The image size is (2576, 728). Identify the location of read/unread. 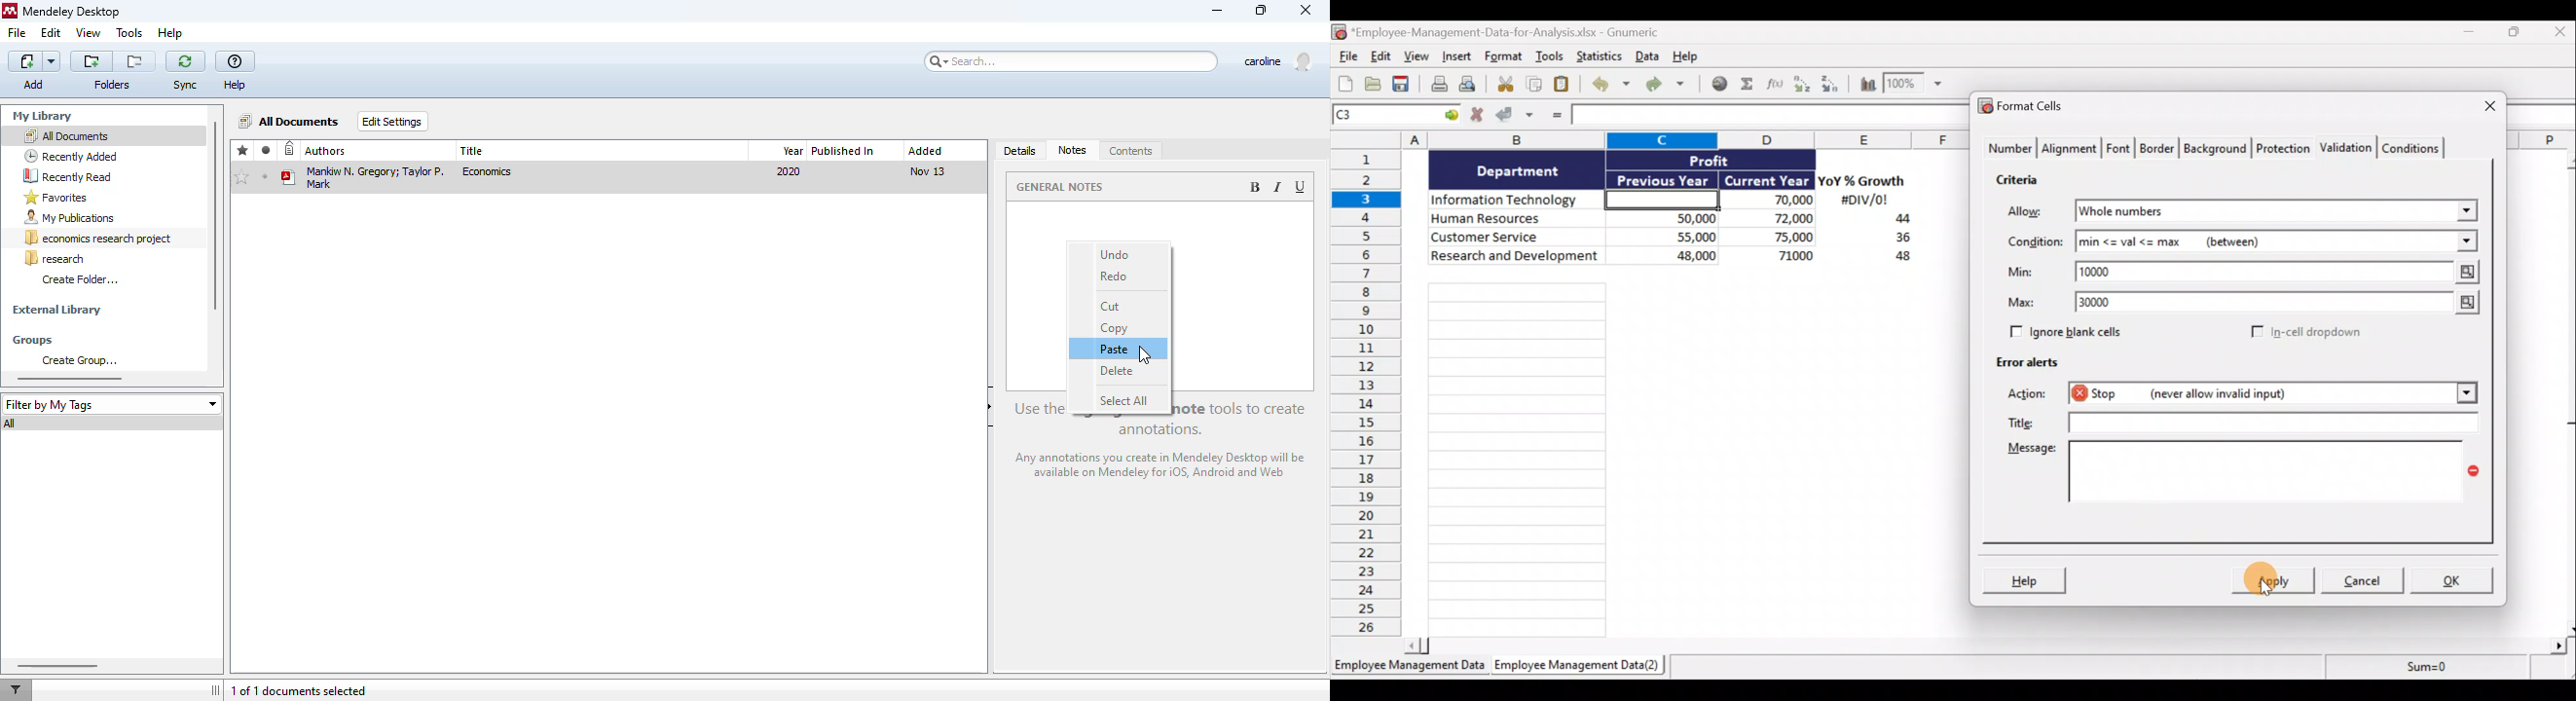
(267, 150).